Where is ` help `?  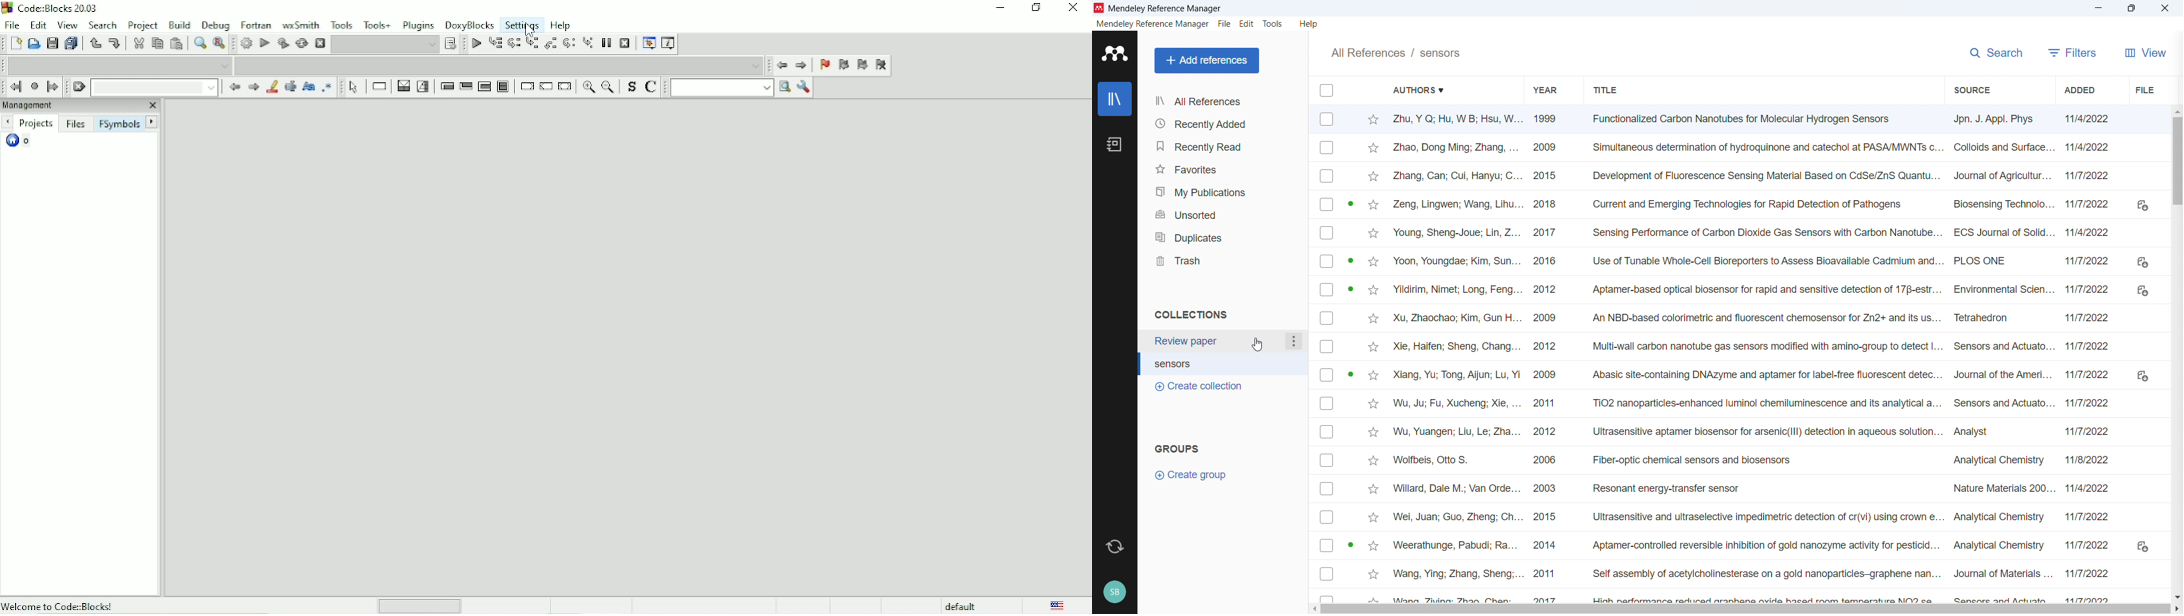
 help  is located at coordinates (1309, 24).